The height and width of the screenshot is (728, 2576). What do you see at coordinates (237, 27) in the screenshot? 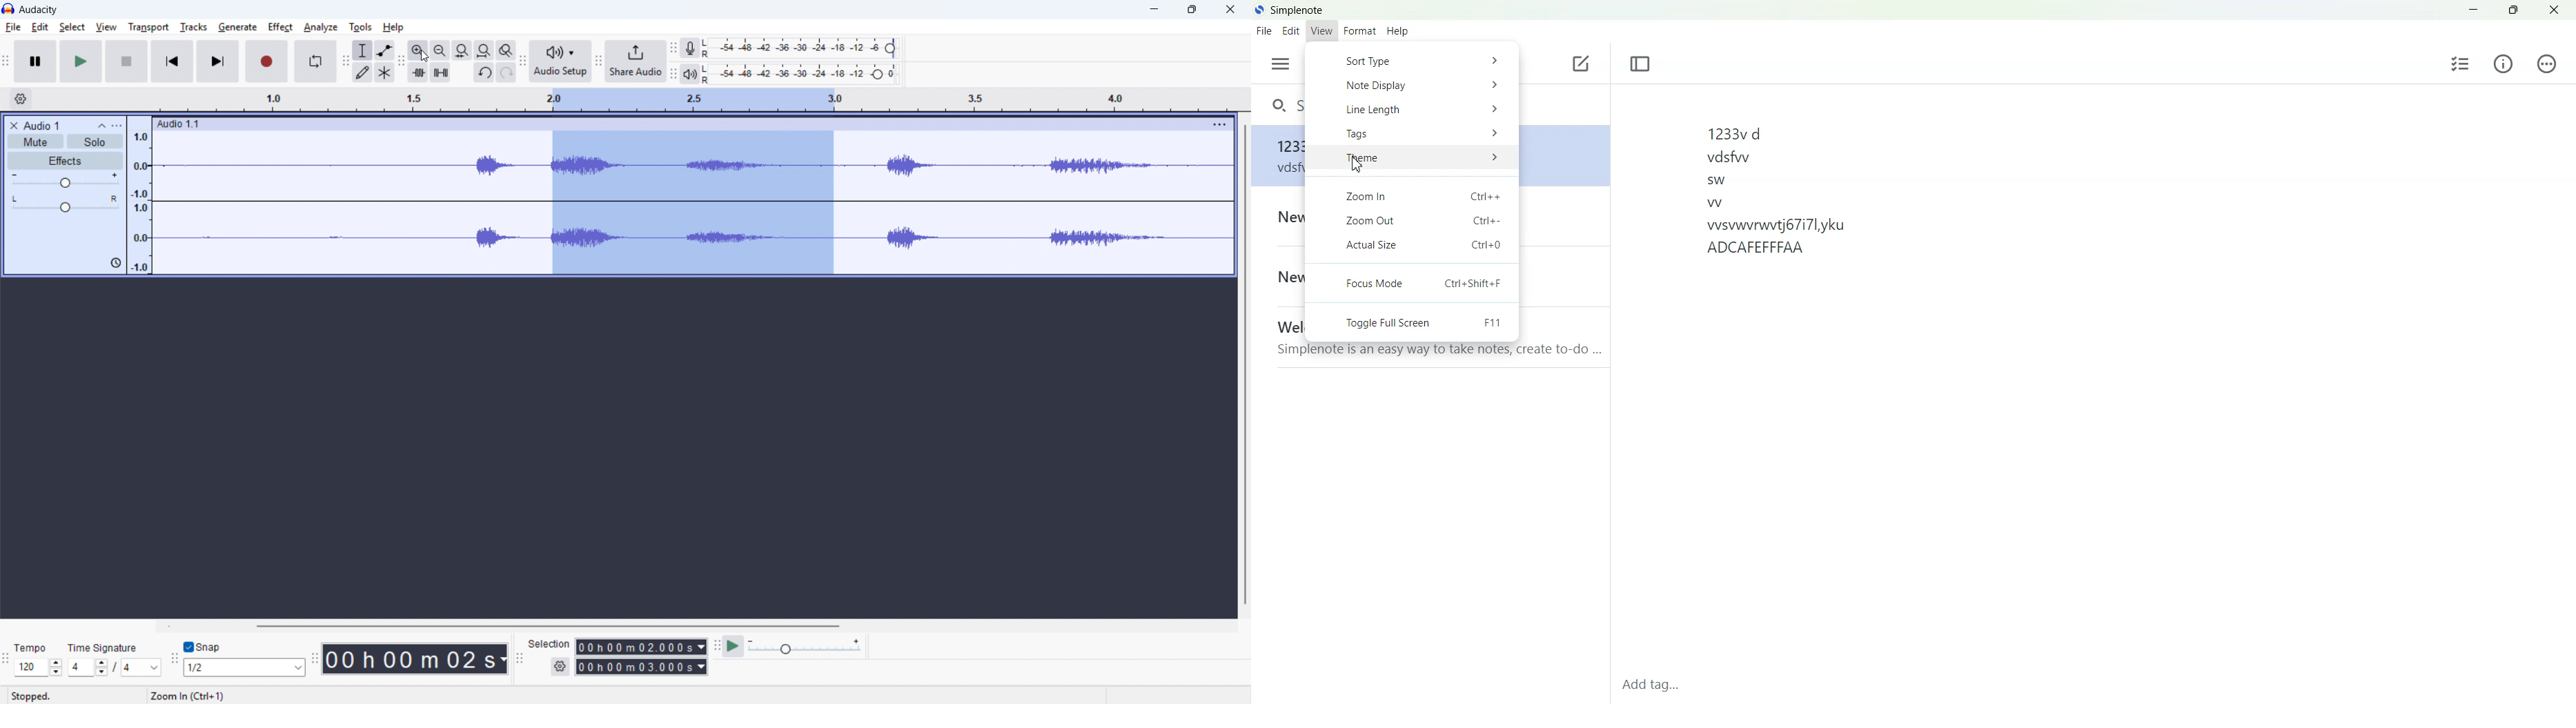
I see `Generate` at bounding box center [237, 27].